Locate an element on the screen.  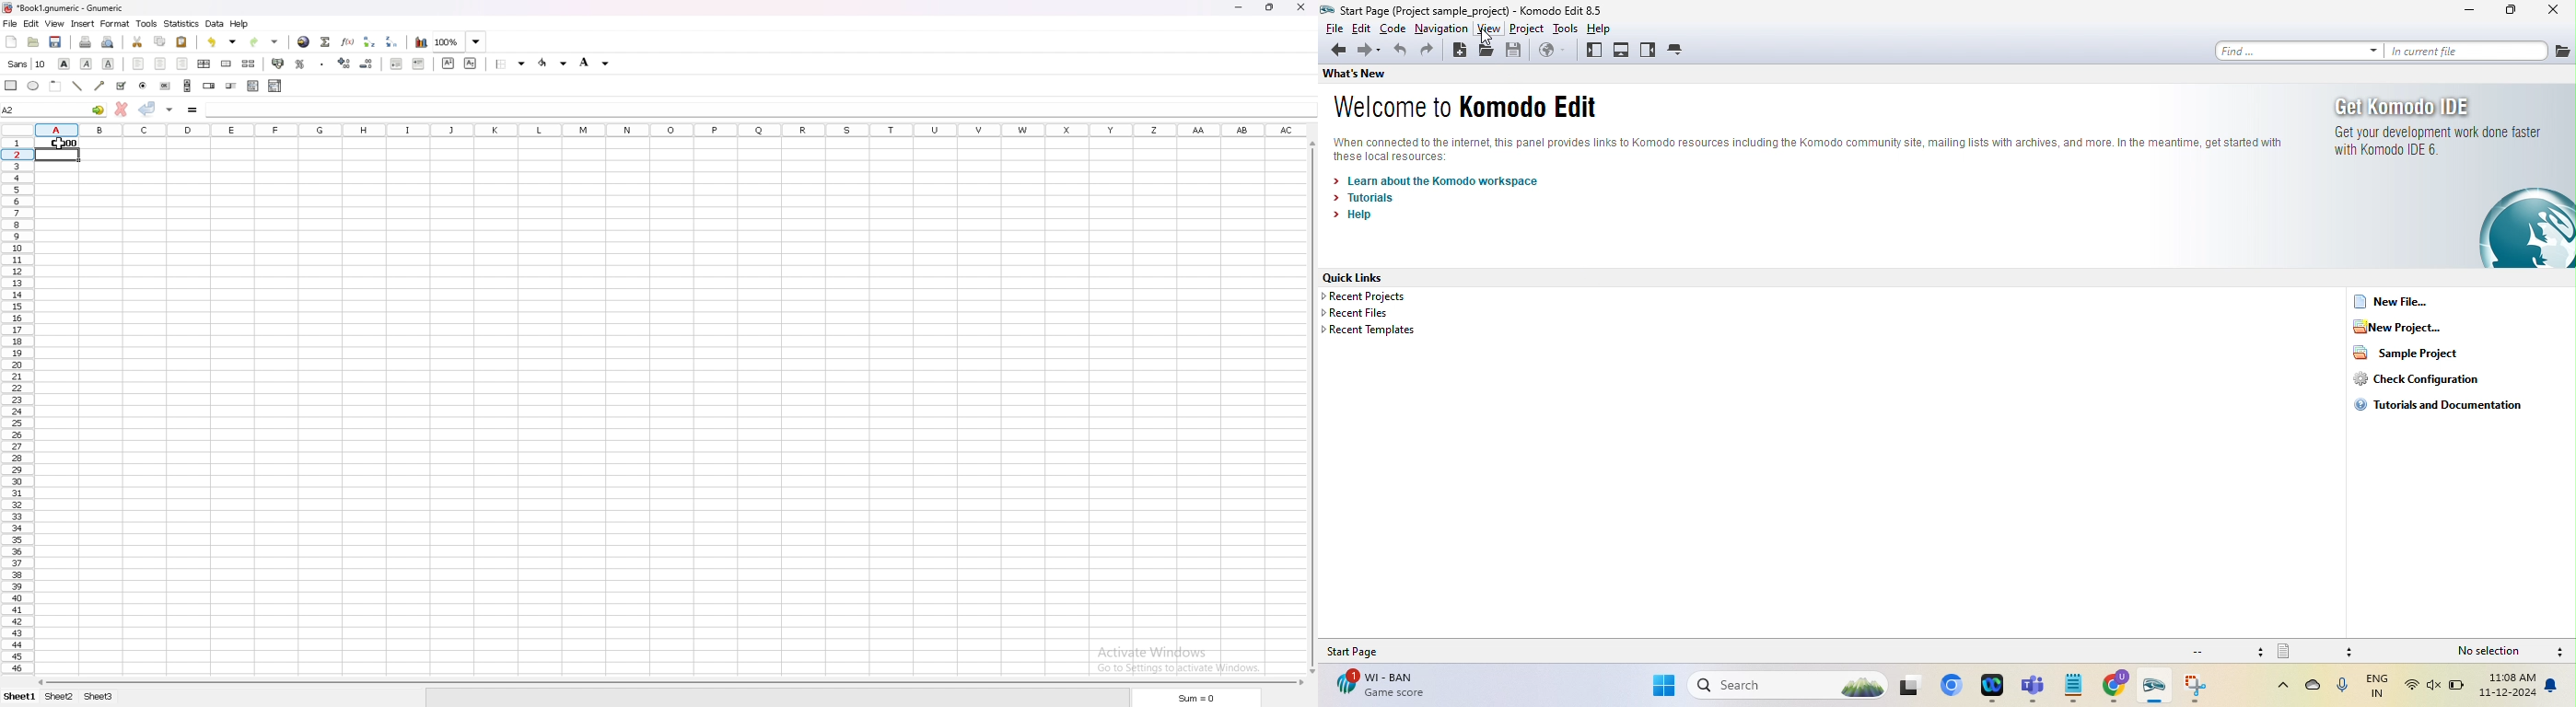
merge cell is located at coordinates (228, 62).